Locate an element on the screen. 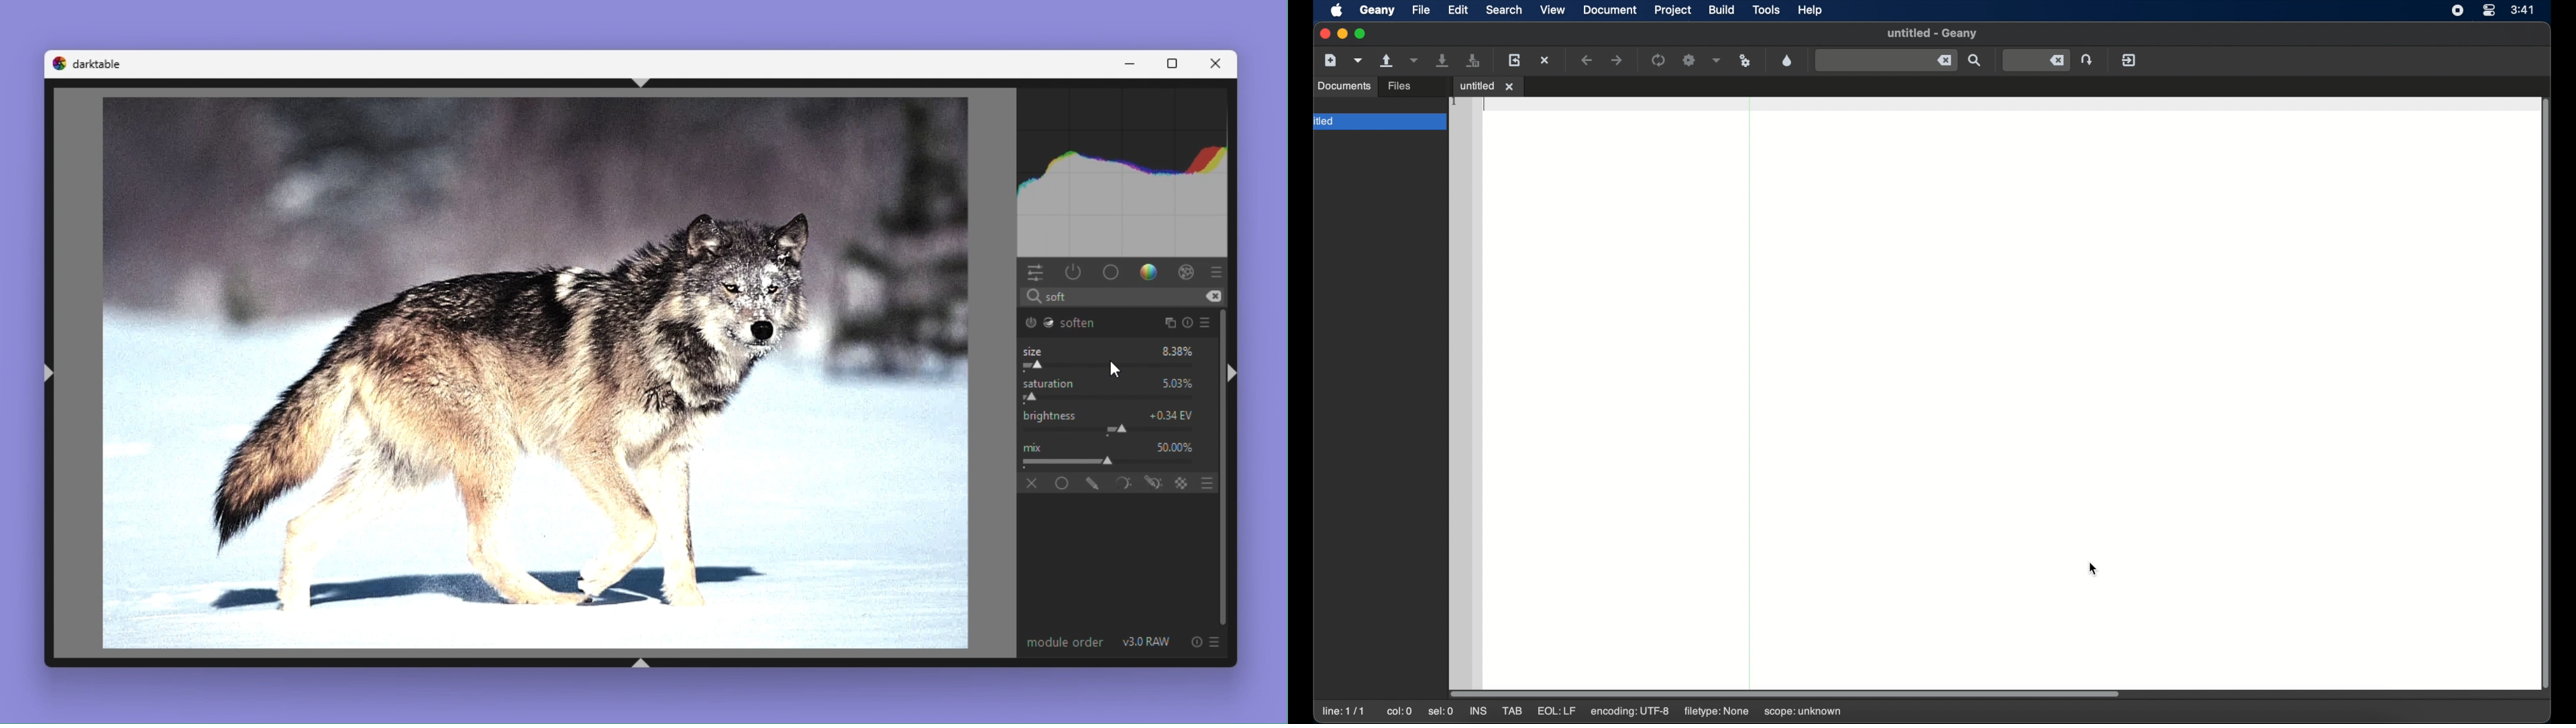 The width and height of the screenshot is (2576, 728). shift+ctrl+b is located at coordinates (643, 662).